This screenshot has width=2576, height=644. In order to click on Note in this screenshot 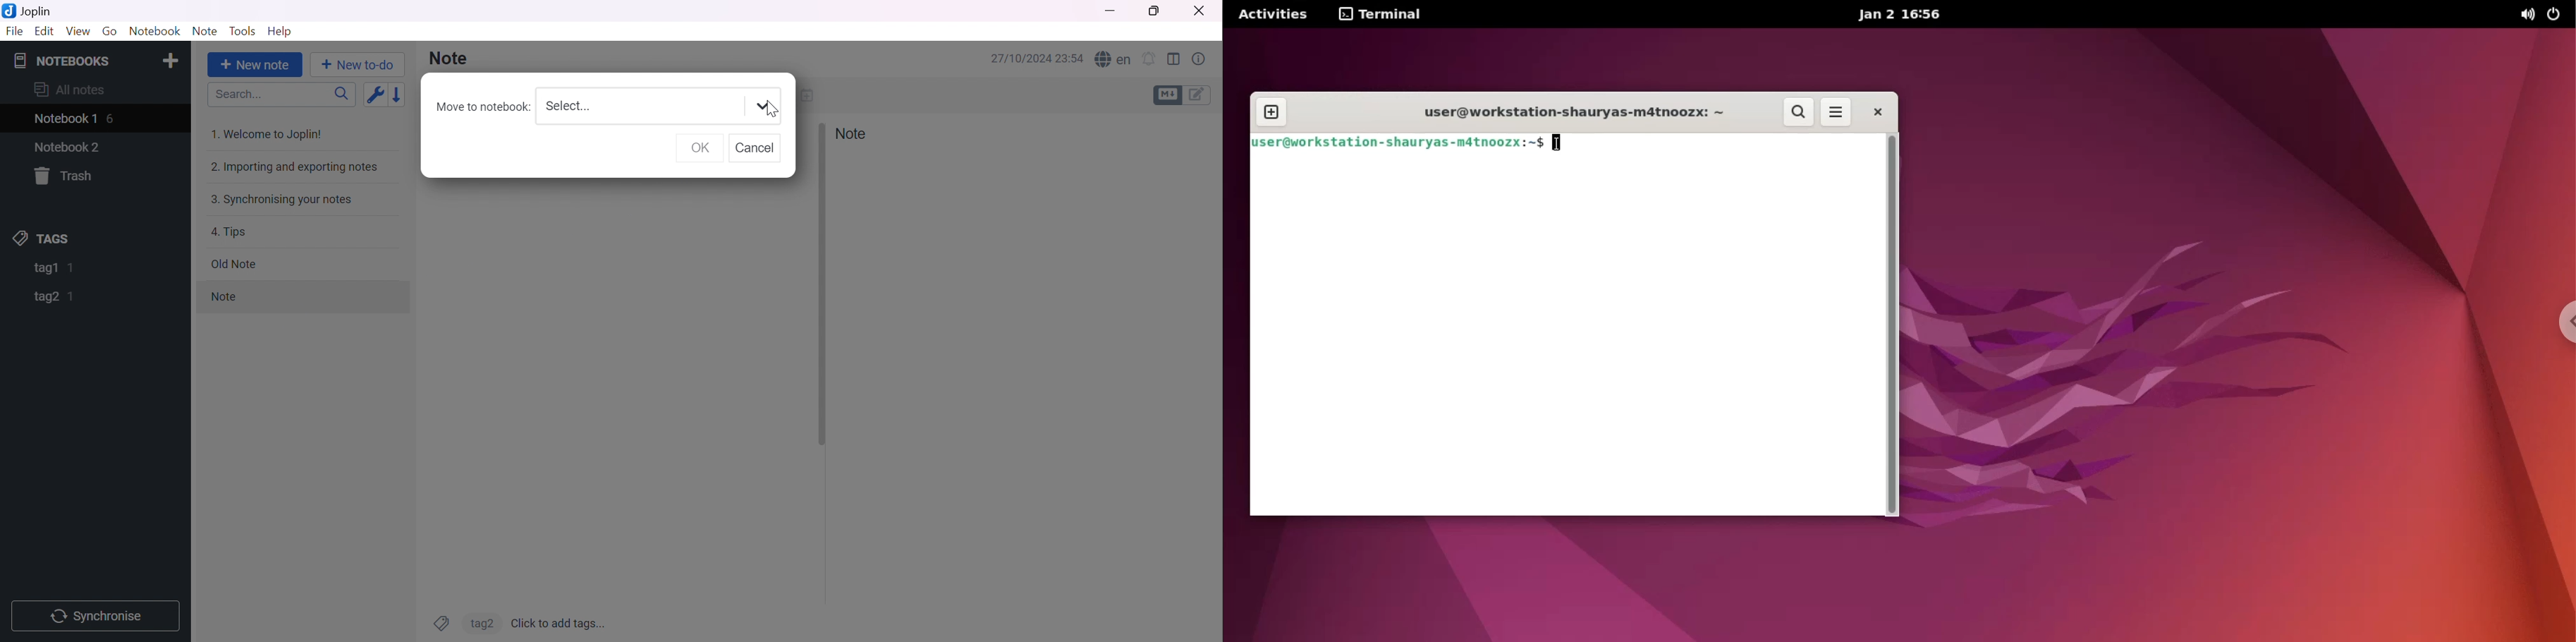, I will do `click(204, 31)`.